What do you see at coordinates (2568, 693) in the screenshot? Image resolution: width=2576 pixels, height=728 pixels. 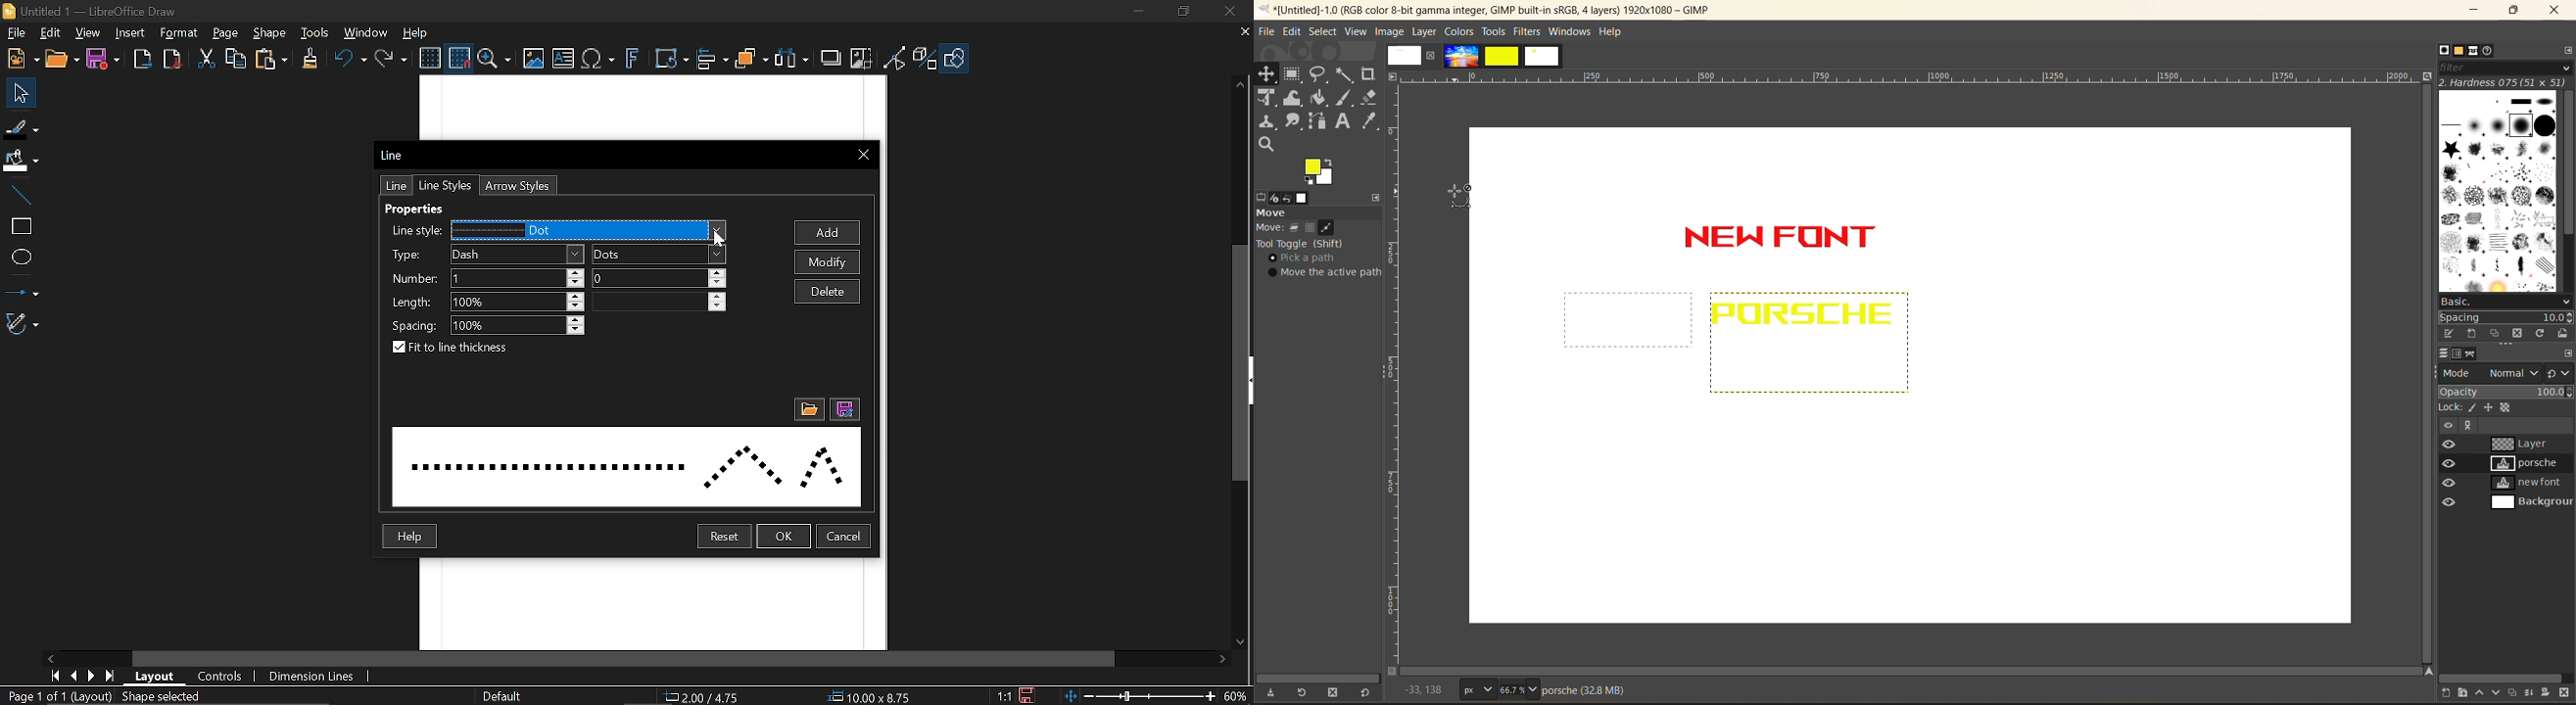 I see `delete layer` at bounding box center [2568, 693].